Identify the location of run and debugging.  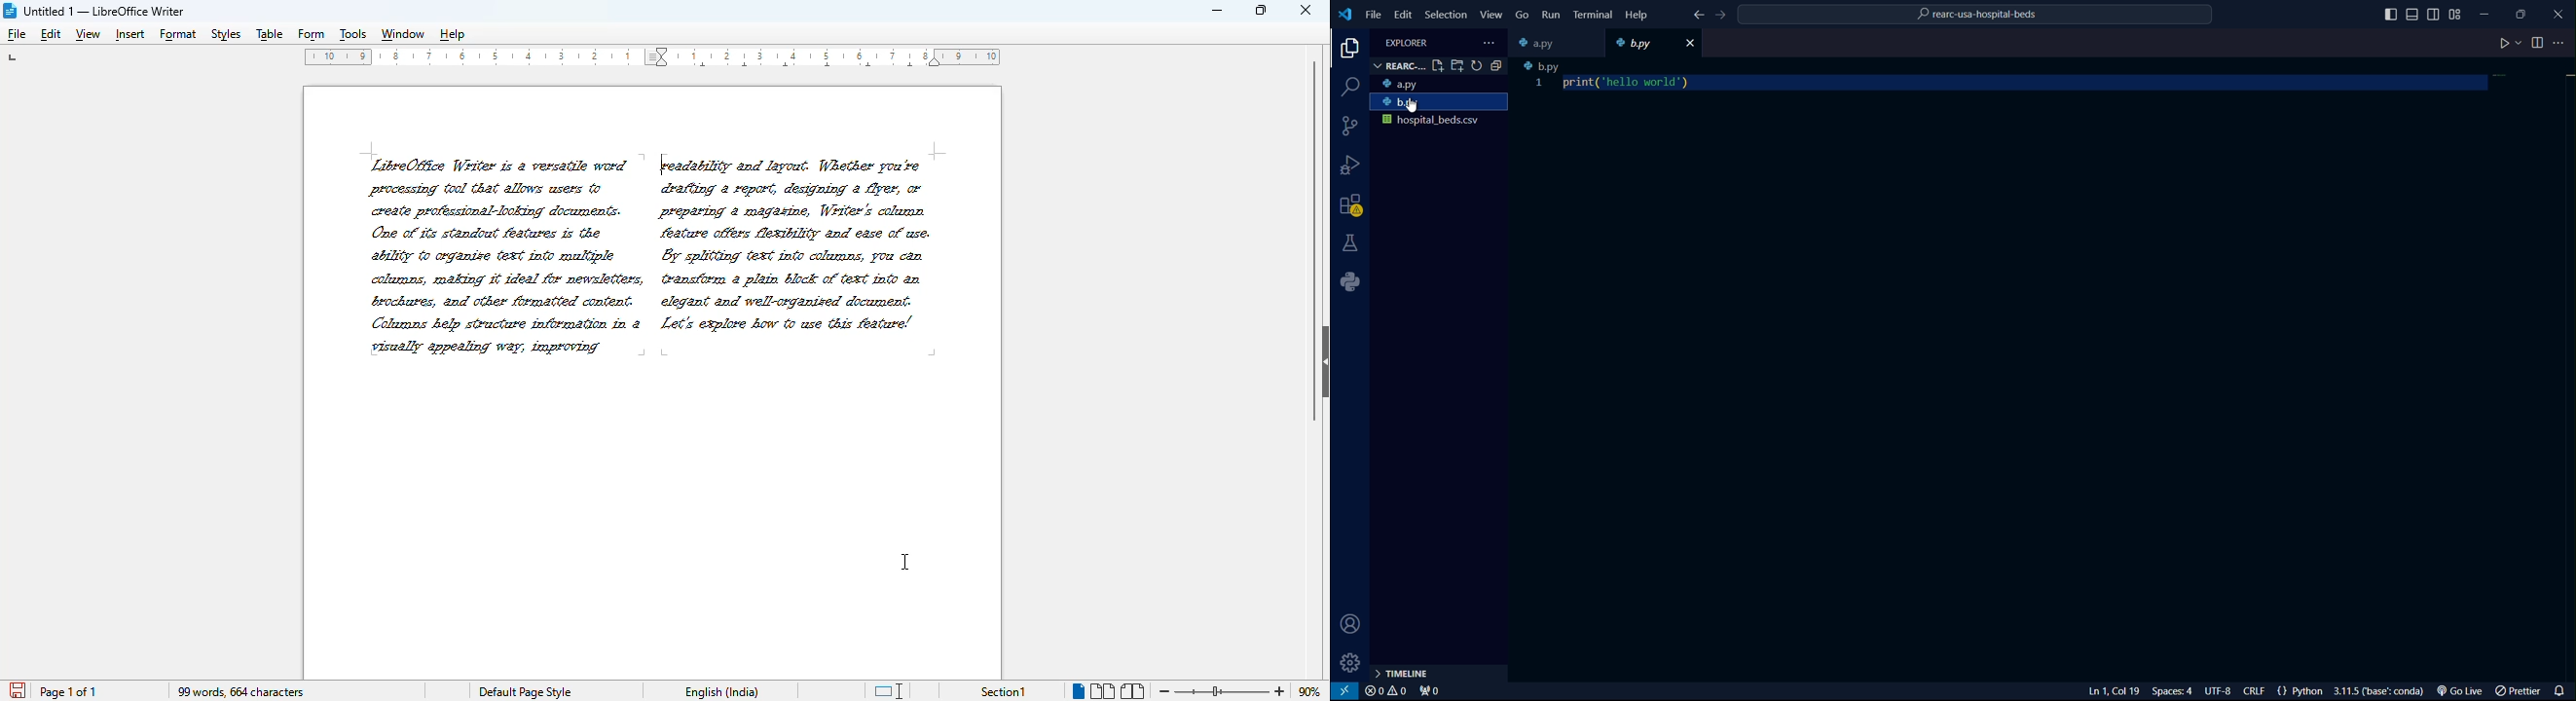
(1351, 166).